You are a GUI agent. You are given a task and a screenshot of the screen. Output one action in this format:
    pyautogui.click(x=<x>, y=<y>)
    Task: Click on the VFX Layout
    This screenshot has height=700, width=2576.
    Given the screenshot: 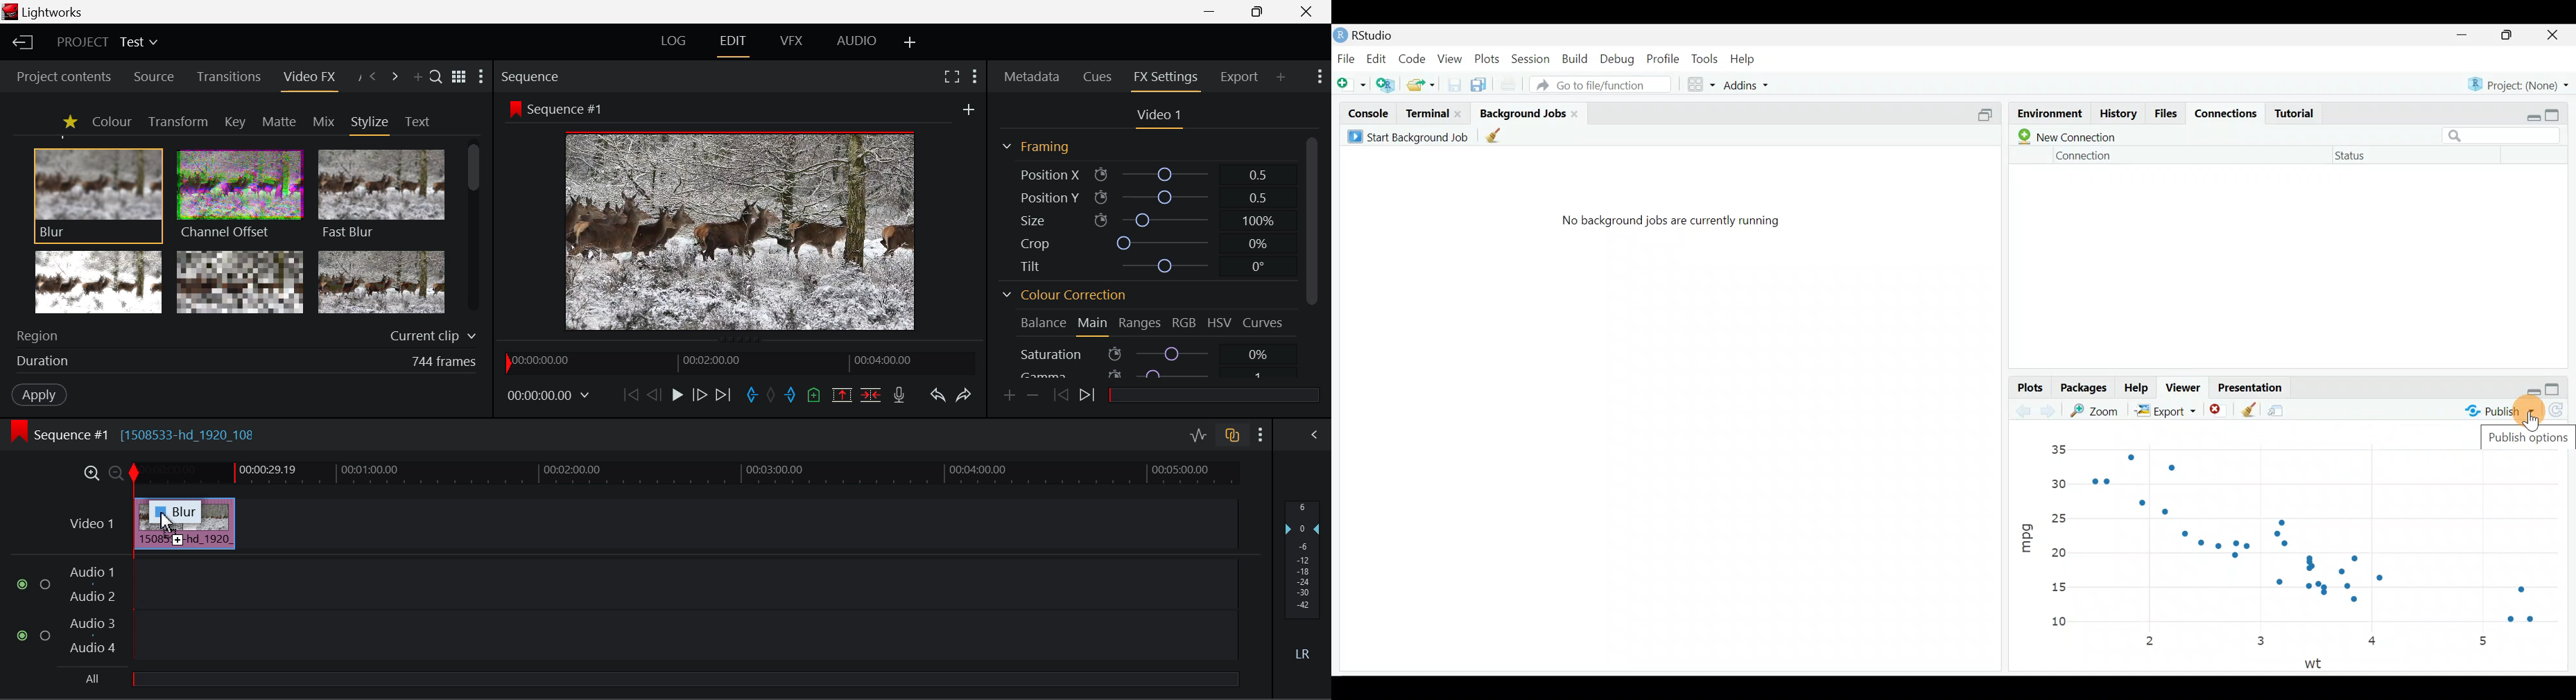 What is the action you would take?
    pyautogui.click(x=792, y=43)
    